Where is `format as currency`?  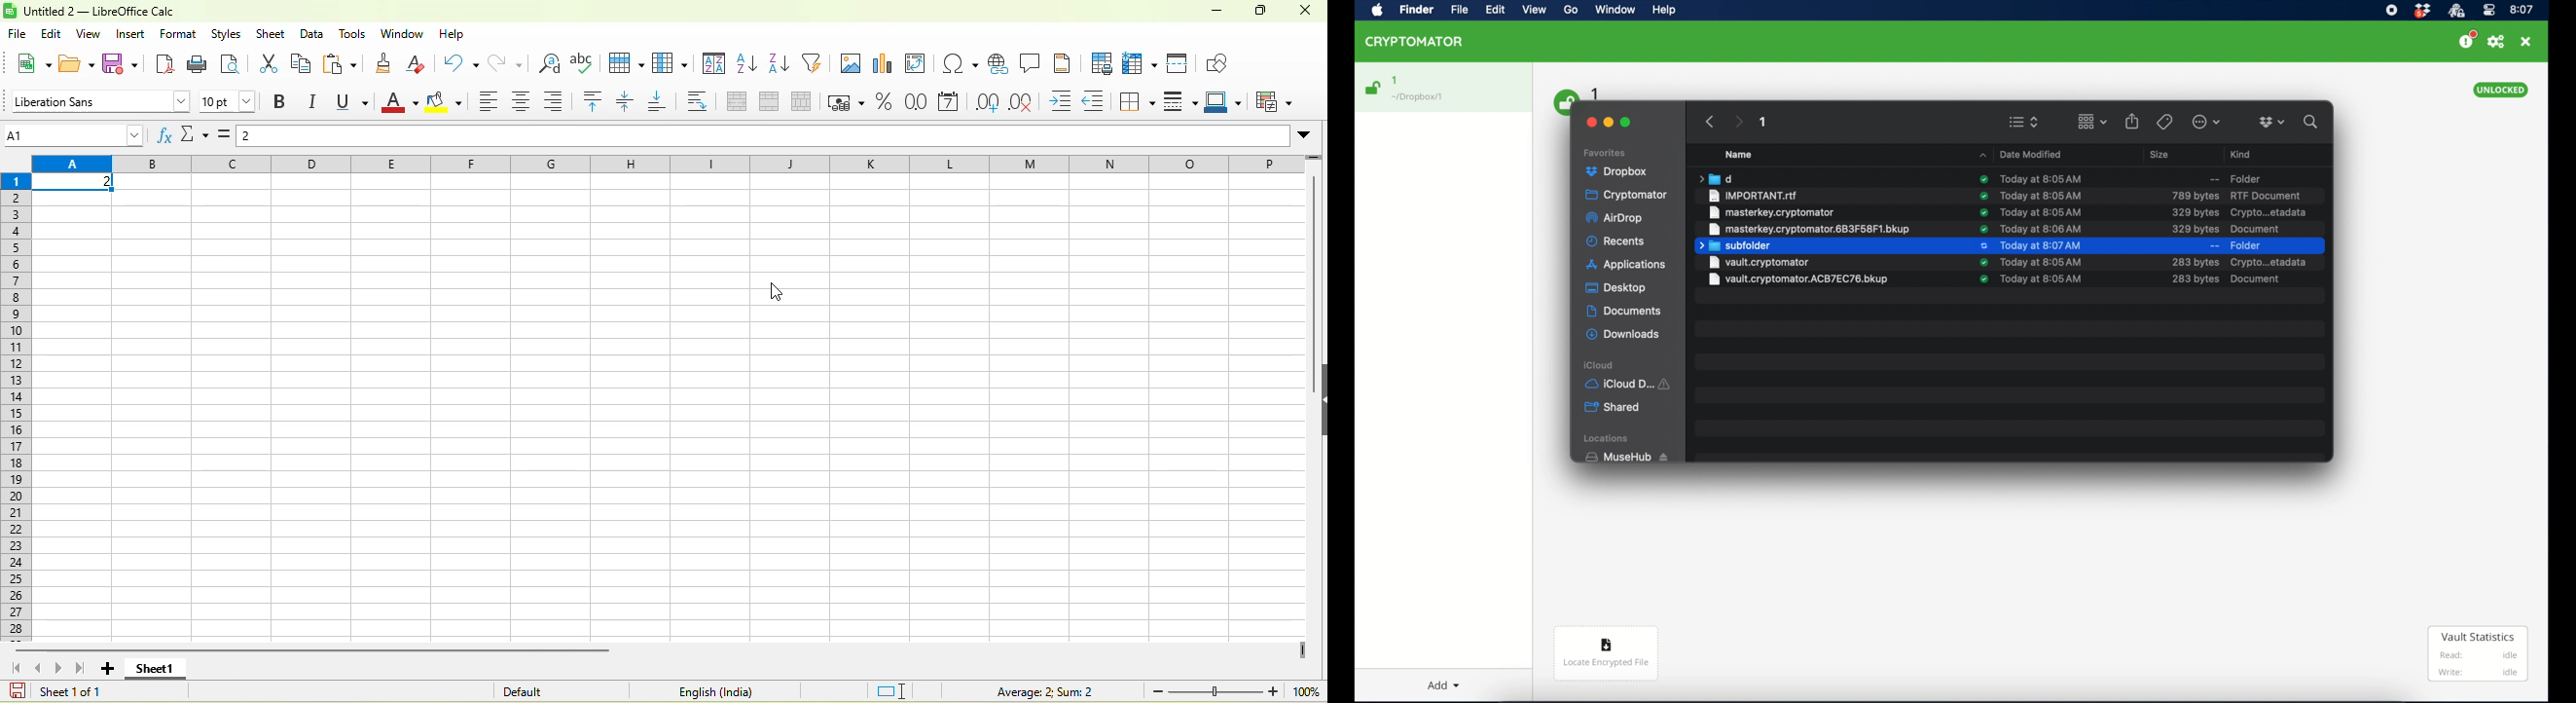
format as currency is located at coordinates (848, 102).